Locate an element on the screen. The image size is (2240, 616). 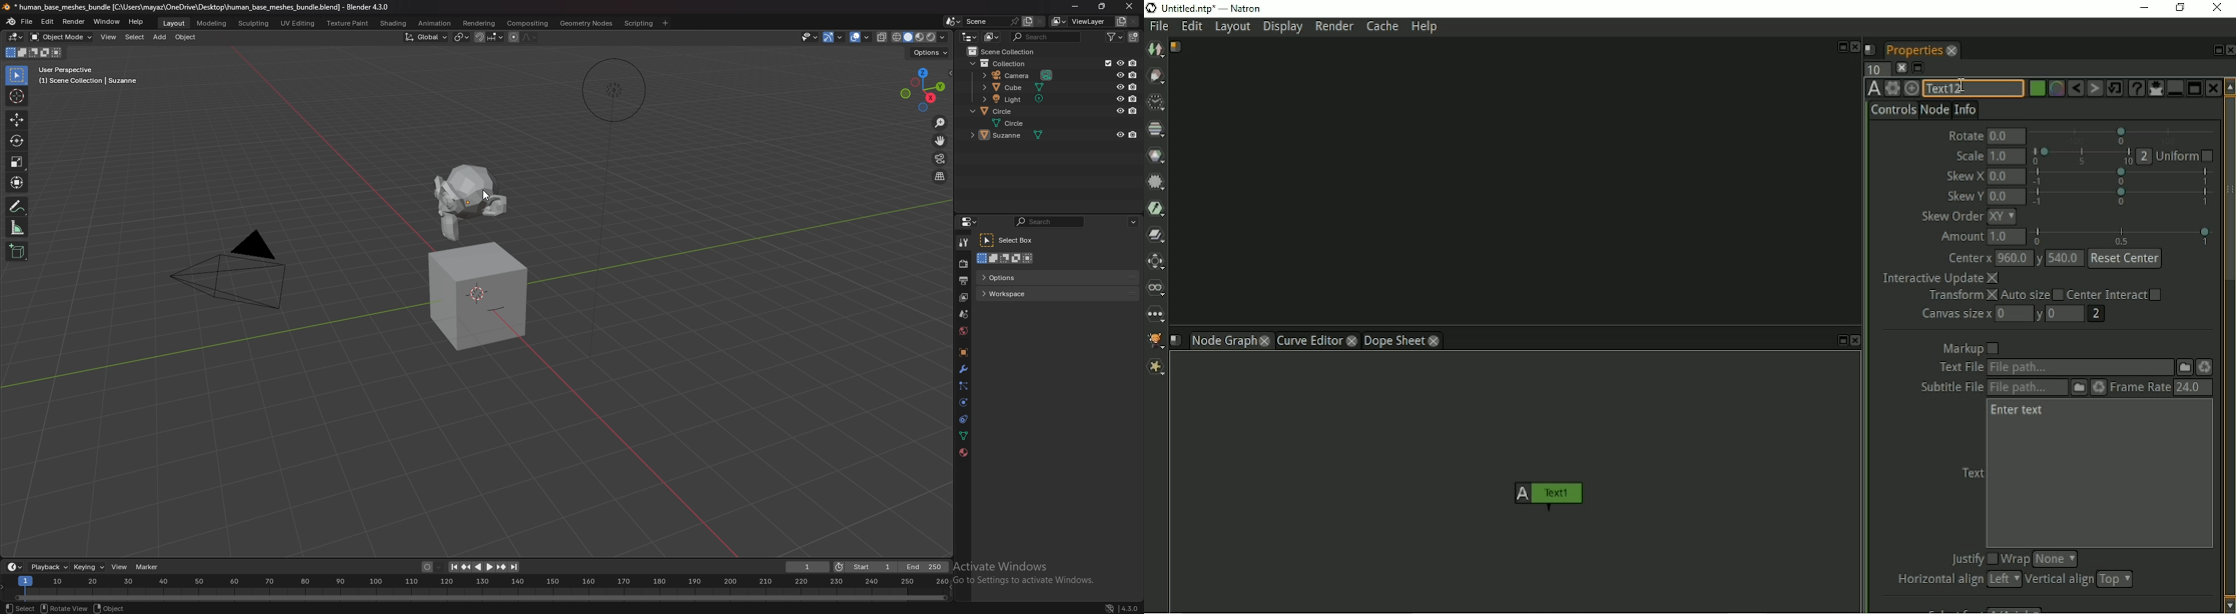
view layer is located at coordinates (963, 298).